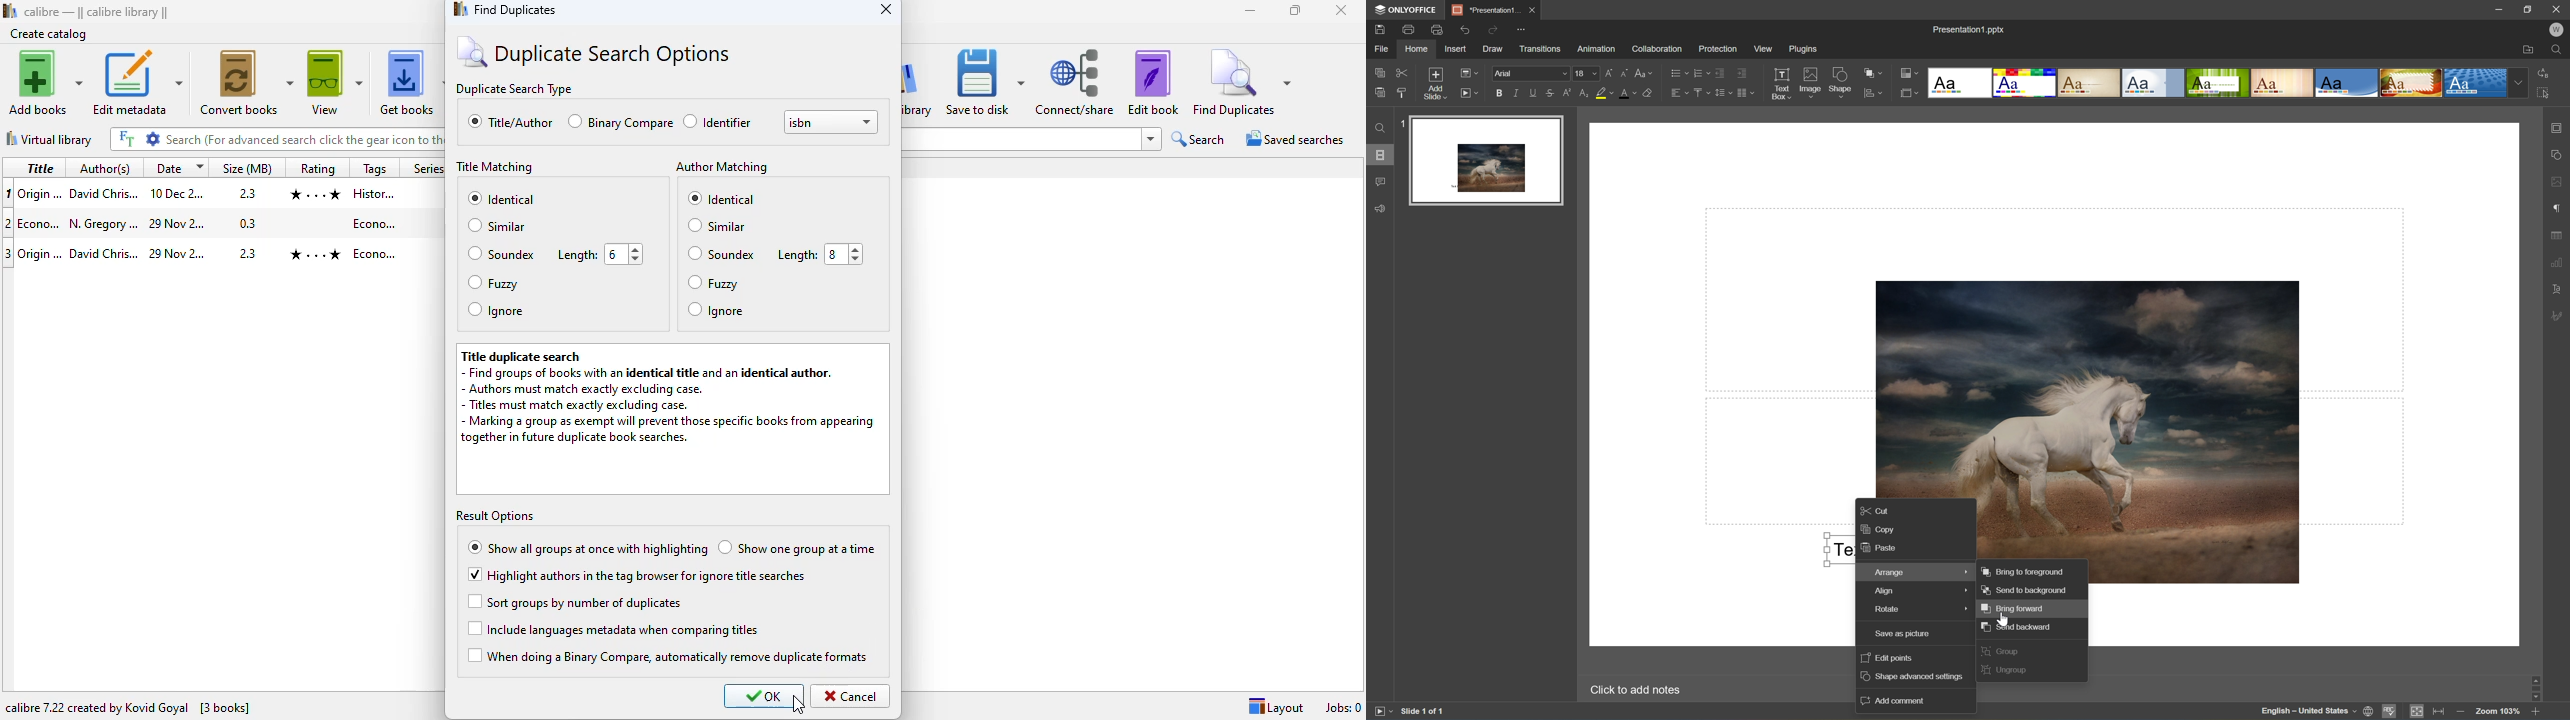  What do you see at coordinates (2018, 626) in the screenshot?
I see `Send backward` at bounding box center [2018, 626].